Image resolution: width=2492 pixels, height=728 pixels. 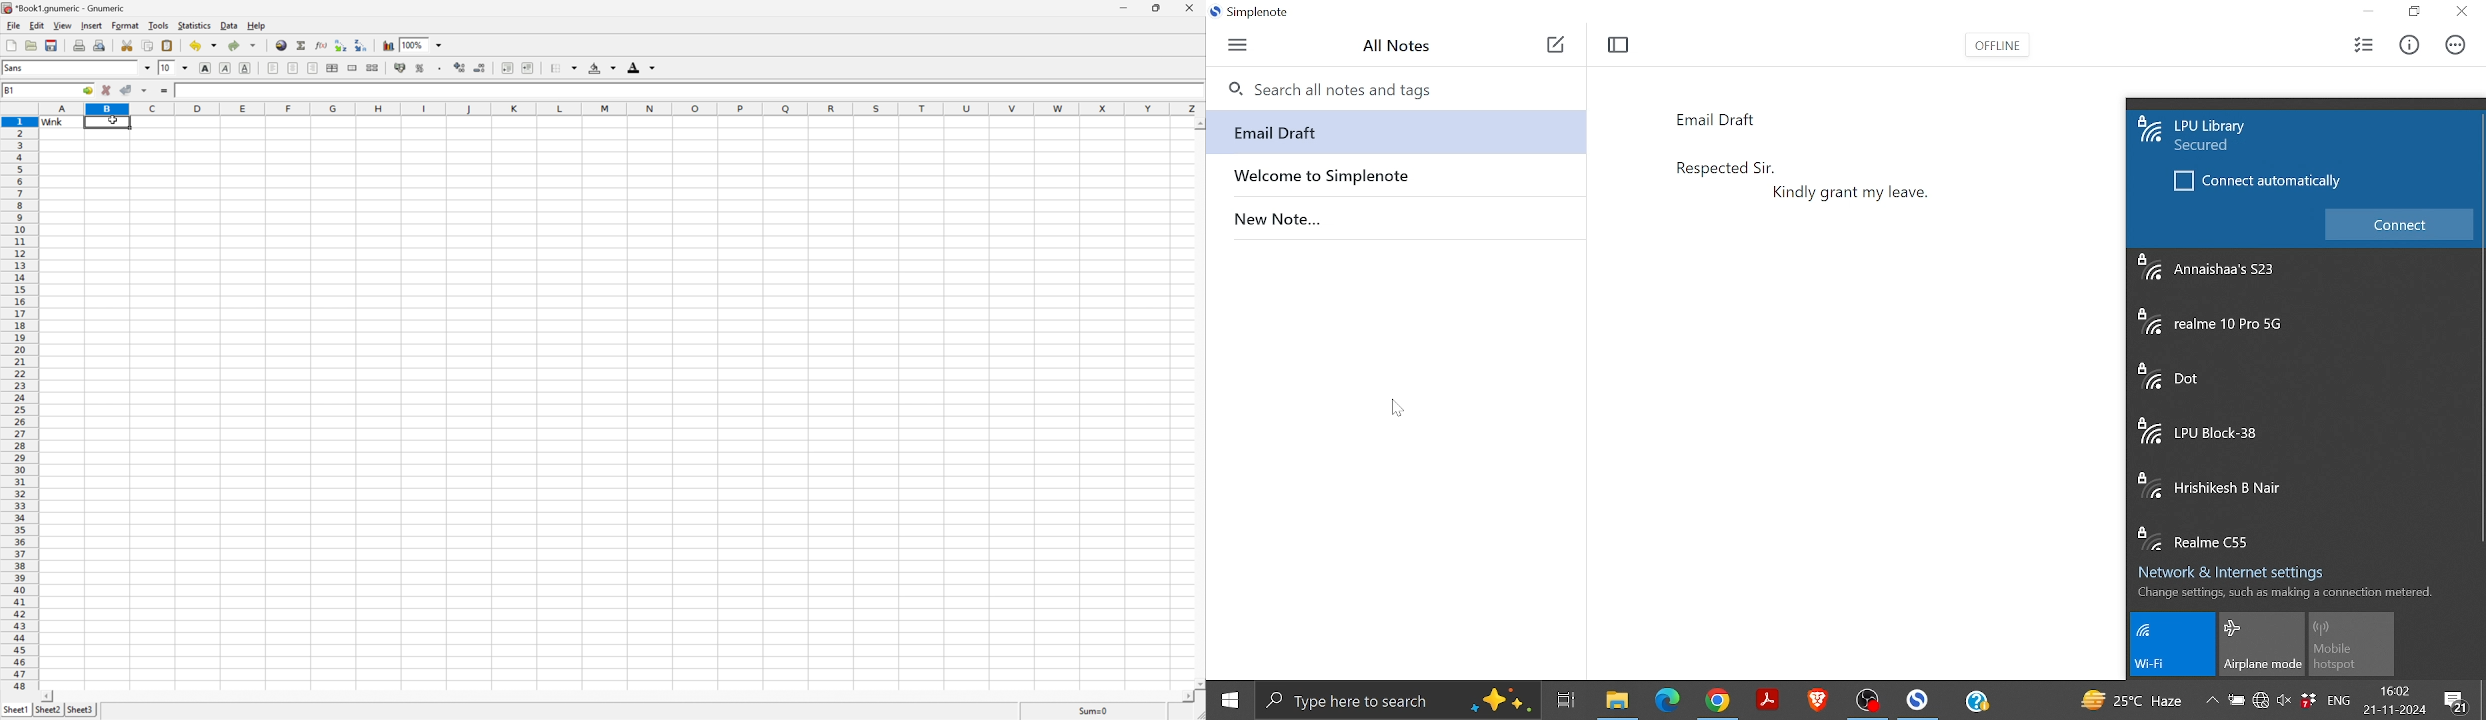 I want to click on split merged ranges of cells, so click(x=373, y=68).